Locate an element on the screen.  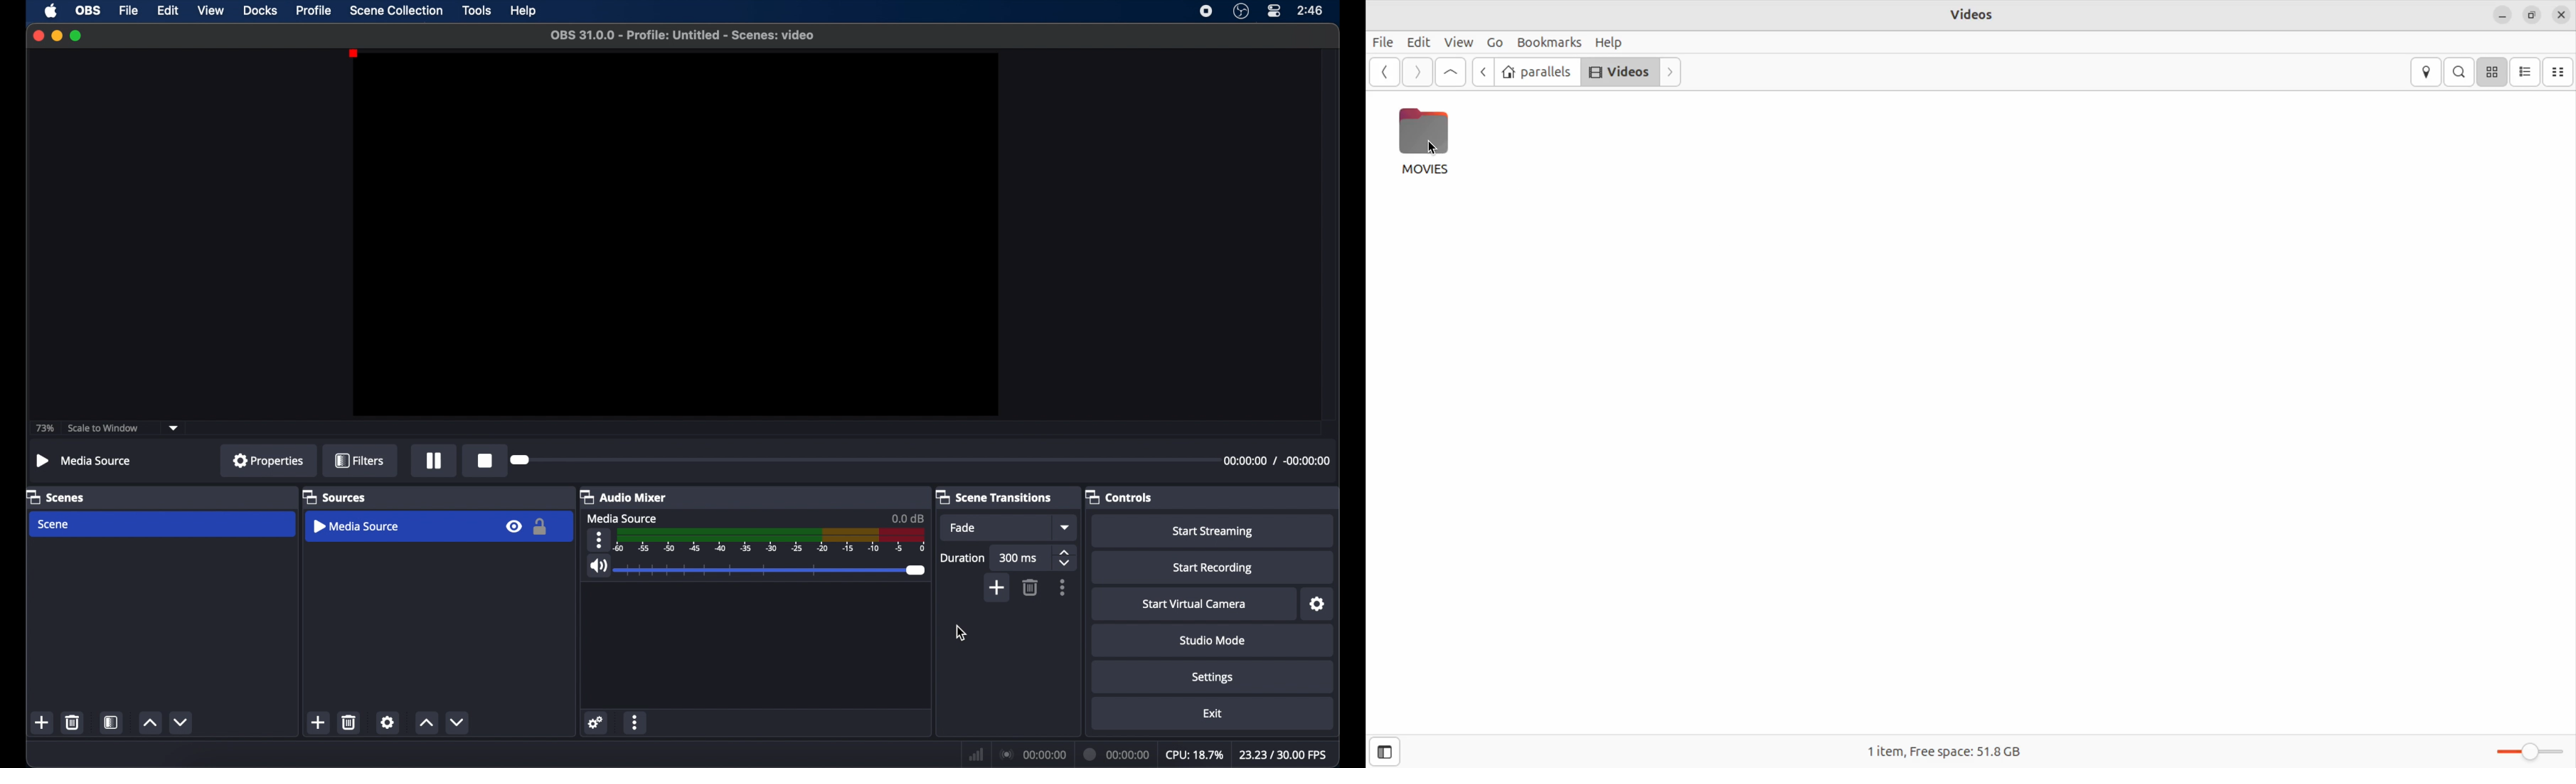
scene is located at coordinates (55, 524).